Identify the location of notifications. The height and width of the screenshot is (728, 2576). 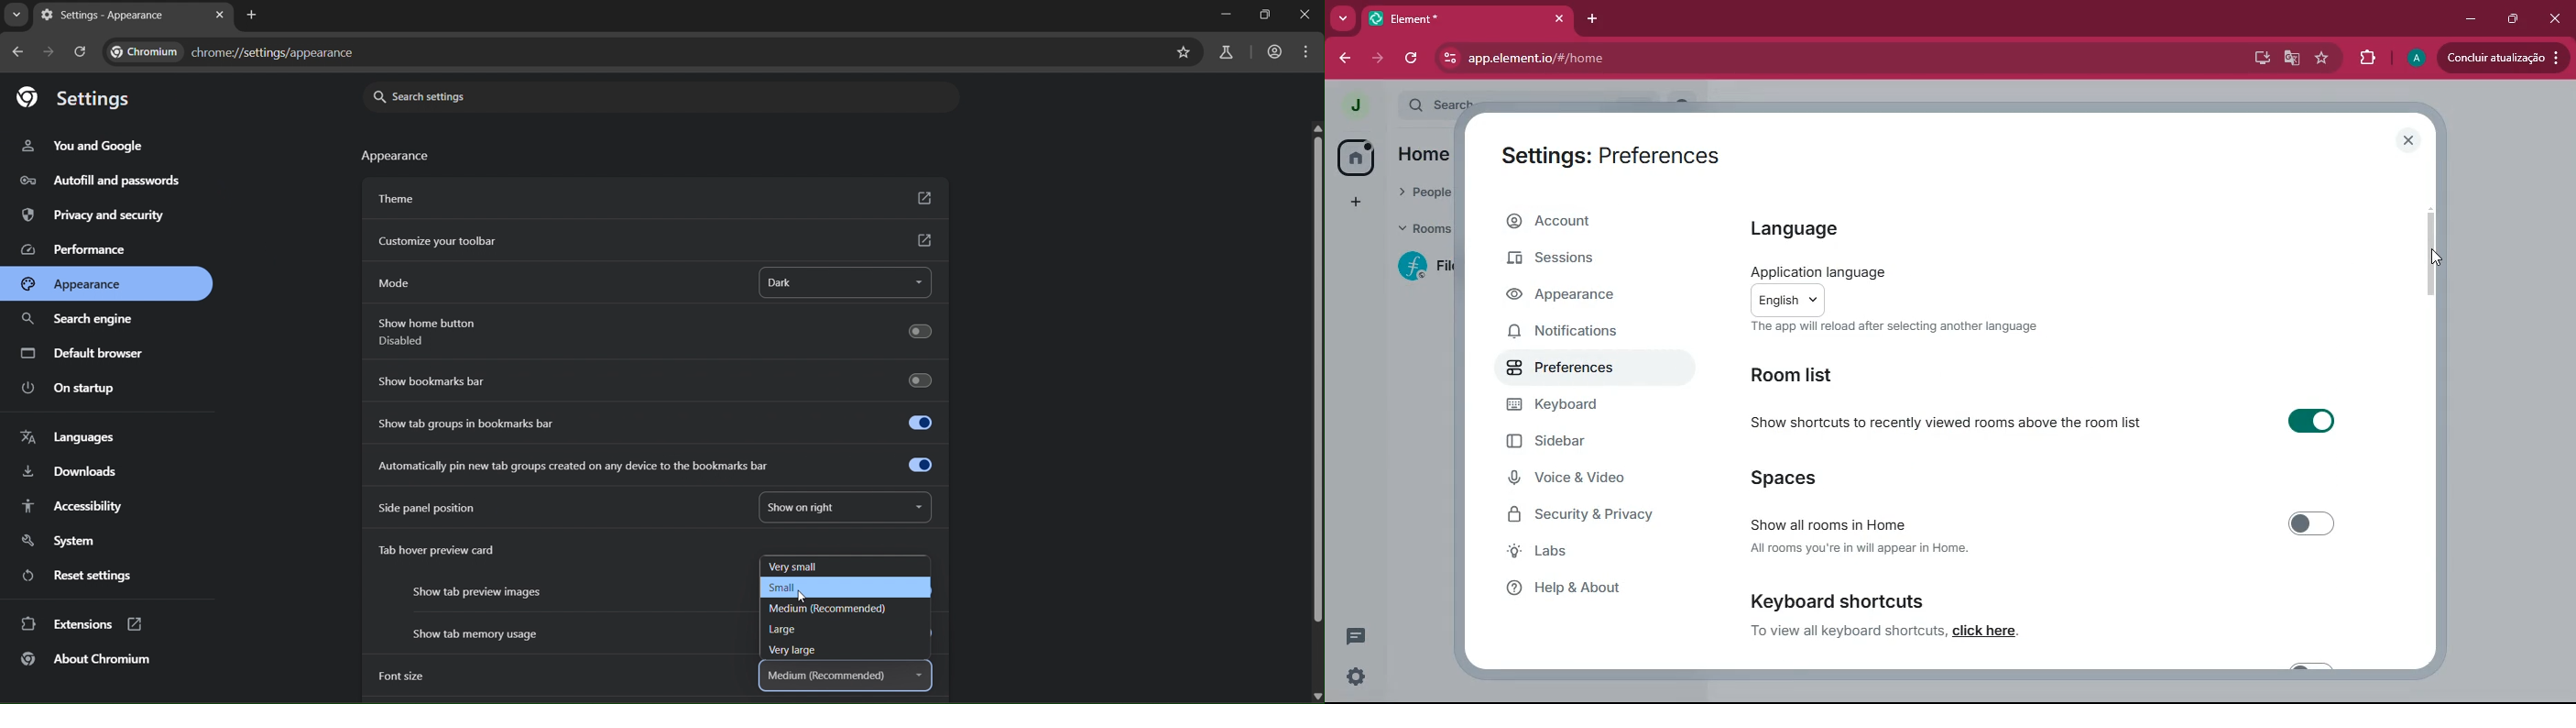
(1584, 334).